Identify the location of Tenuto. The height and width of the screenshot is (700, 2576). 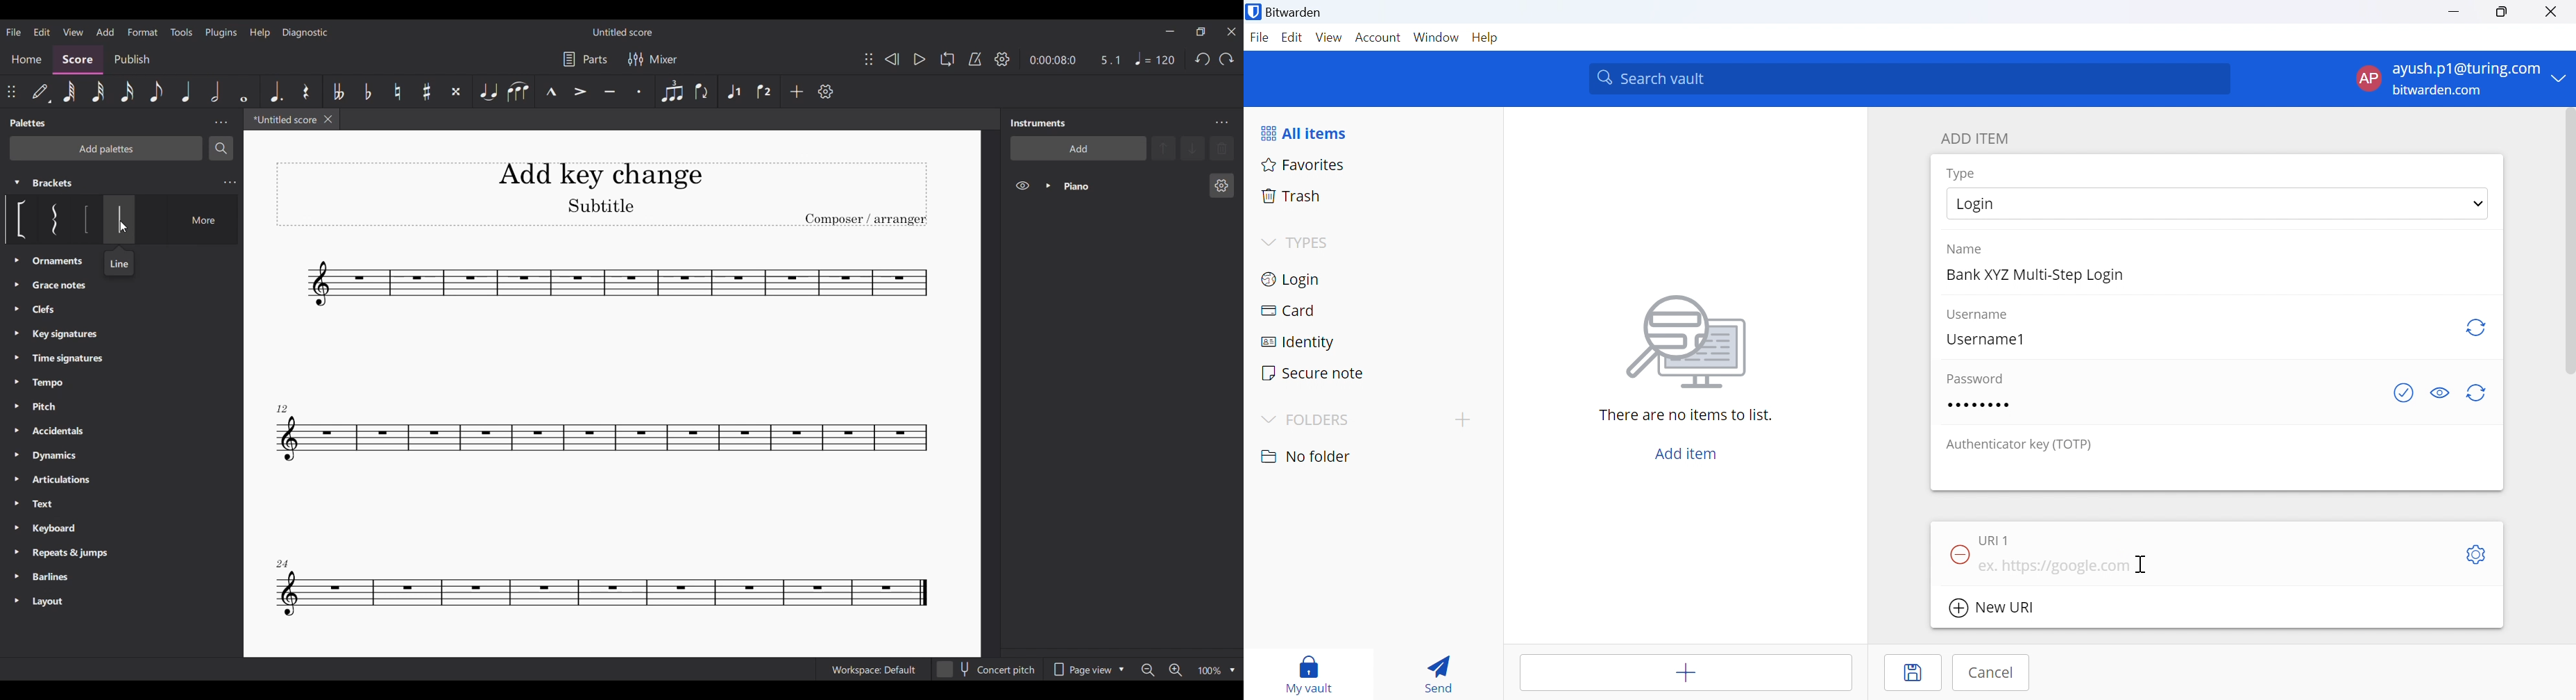
(609, 91).